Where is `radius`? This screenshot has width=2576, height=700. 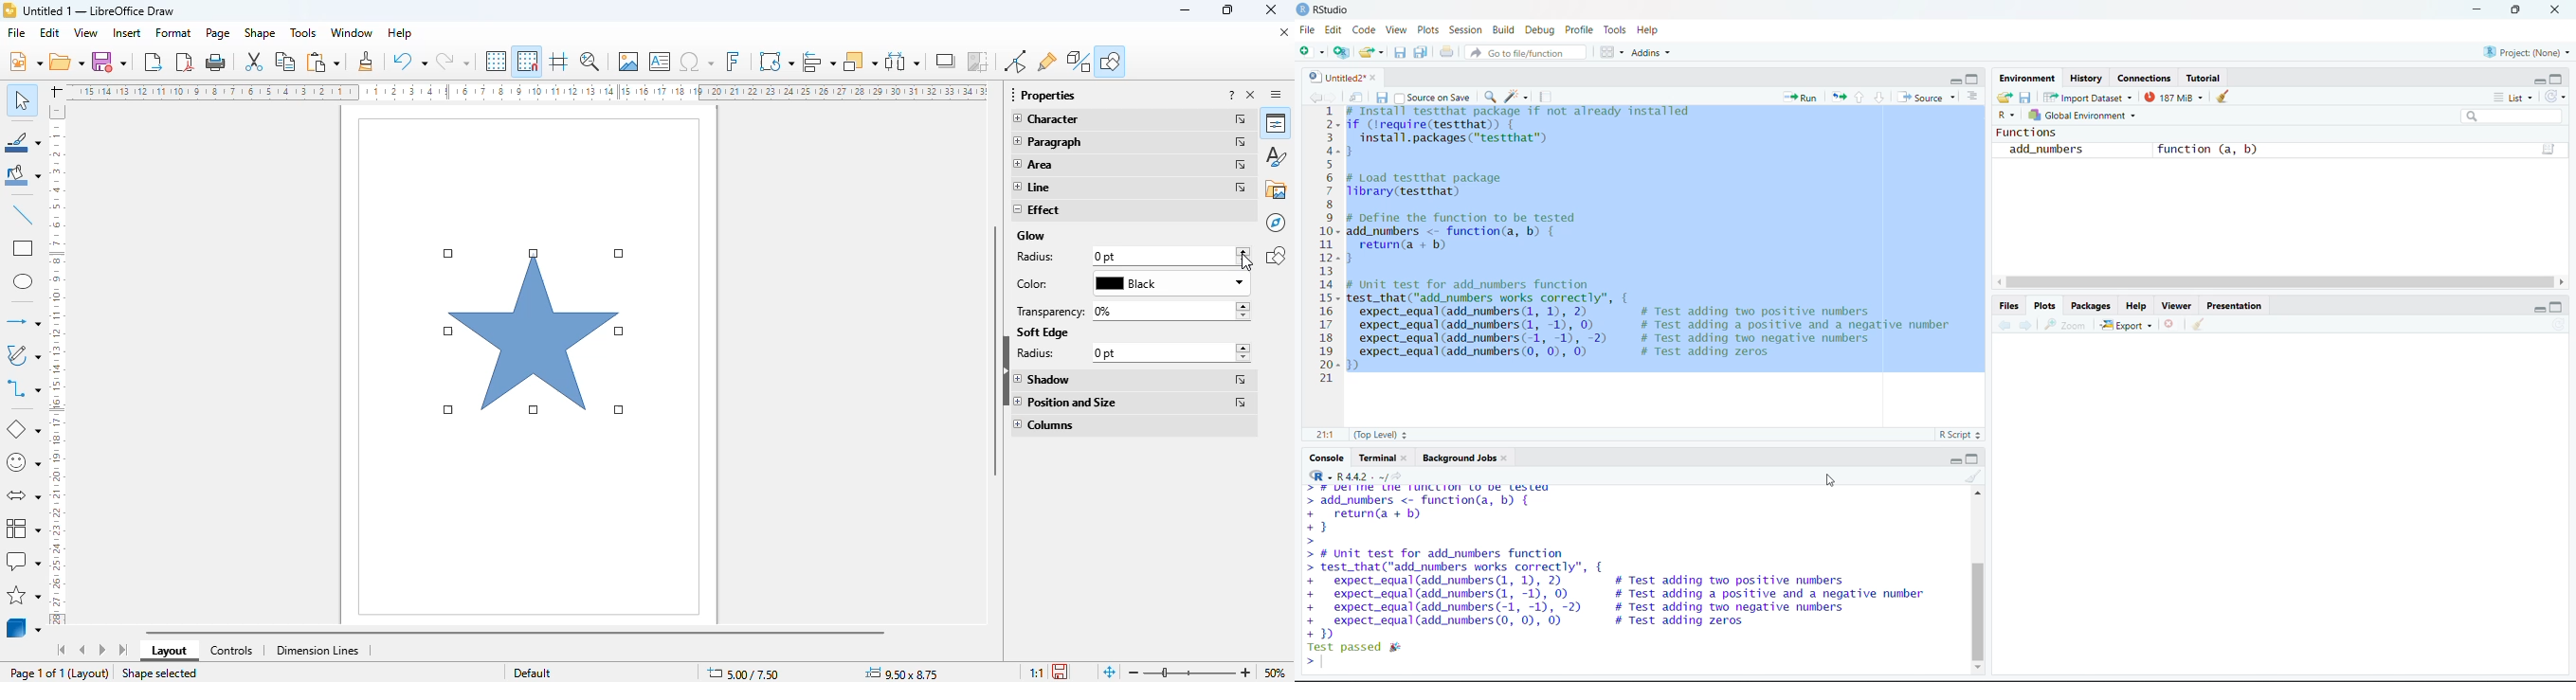
radius is located at coordinates (1039, 258).